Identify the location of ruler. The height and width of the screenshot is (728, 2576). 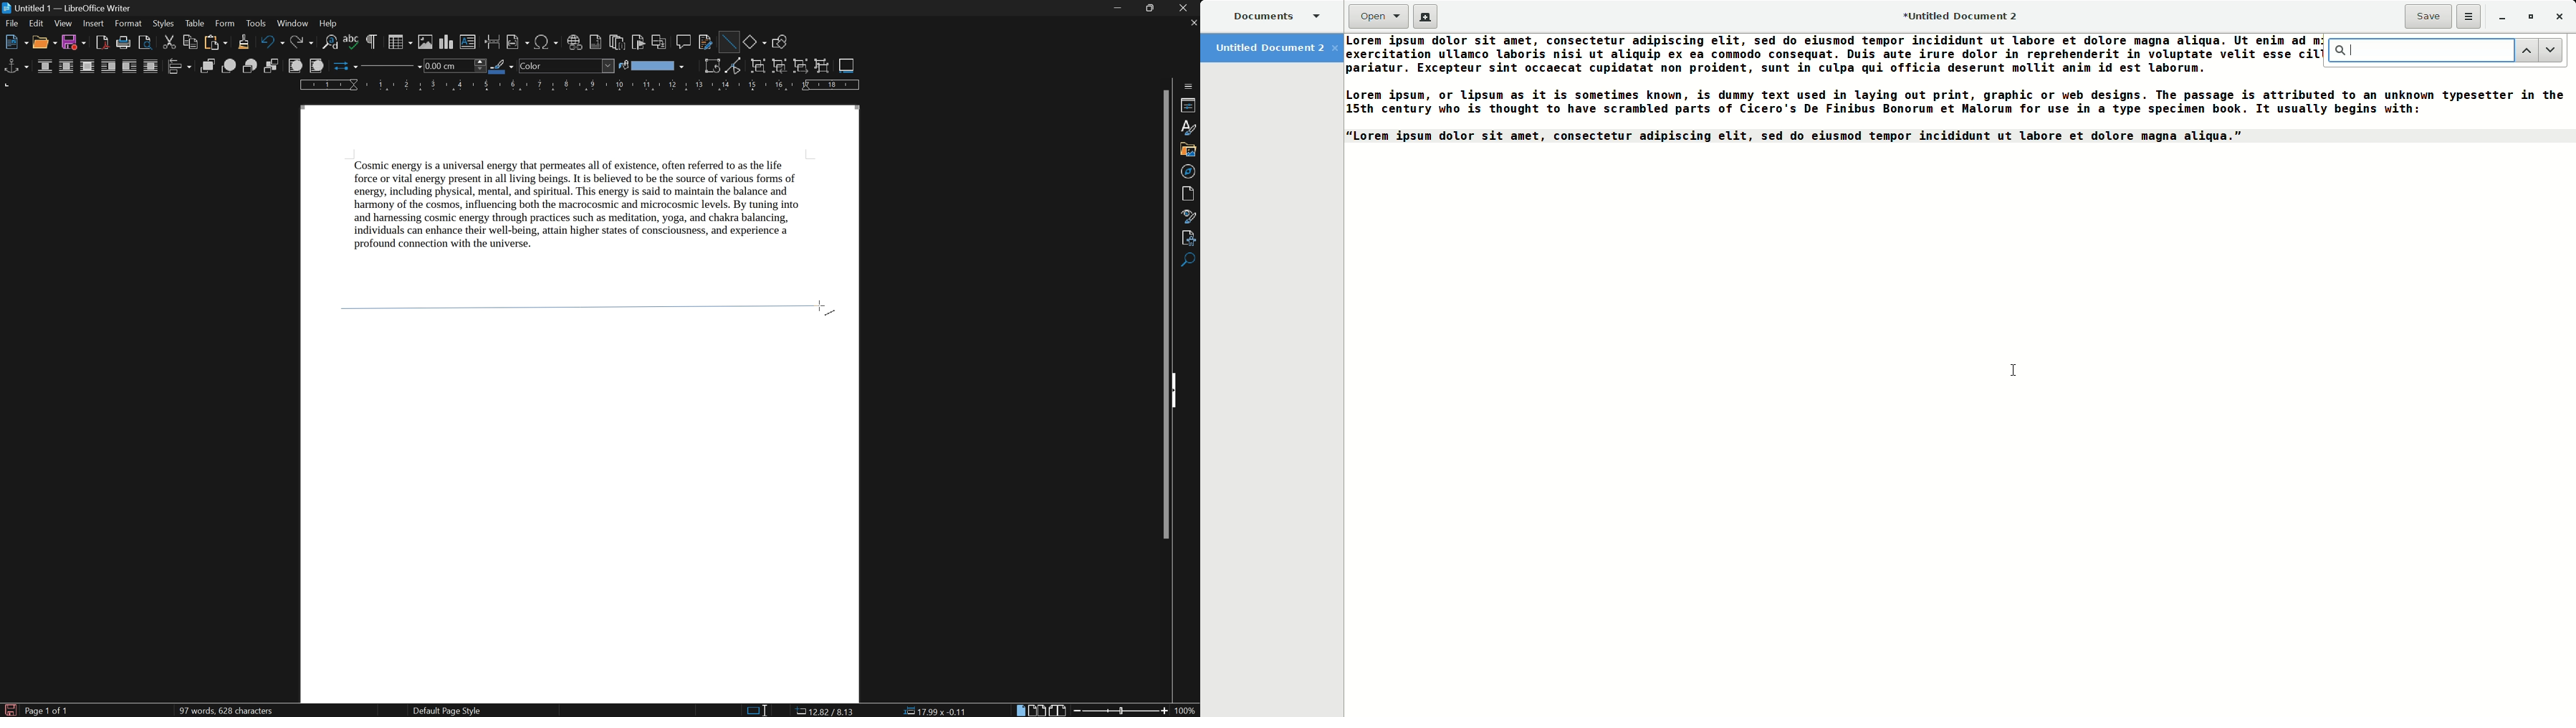
(579, 85).